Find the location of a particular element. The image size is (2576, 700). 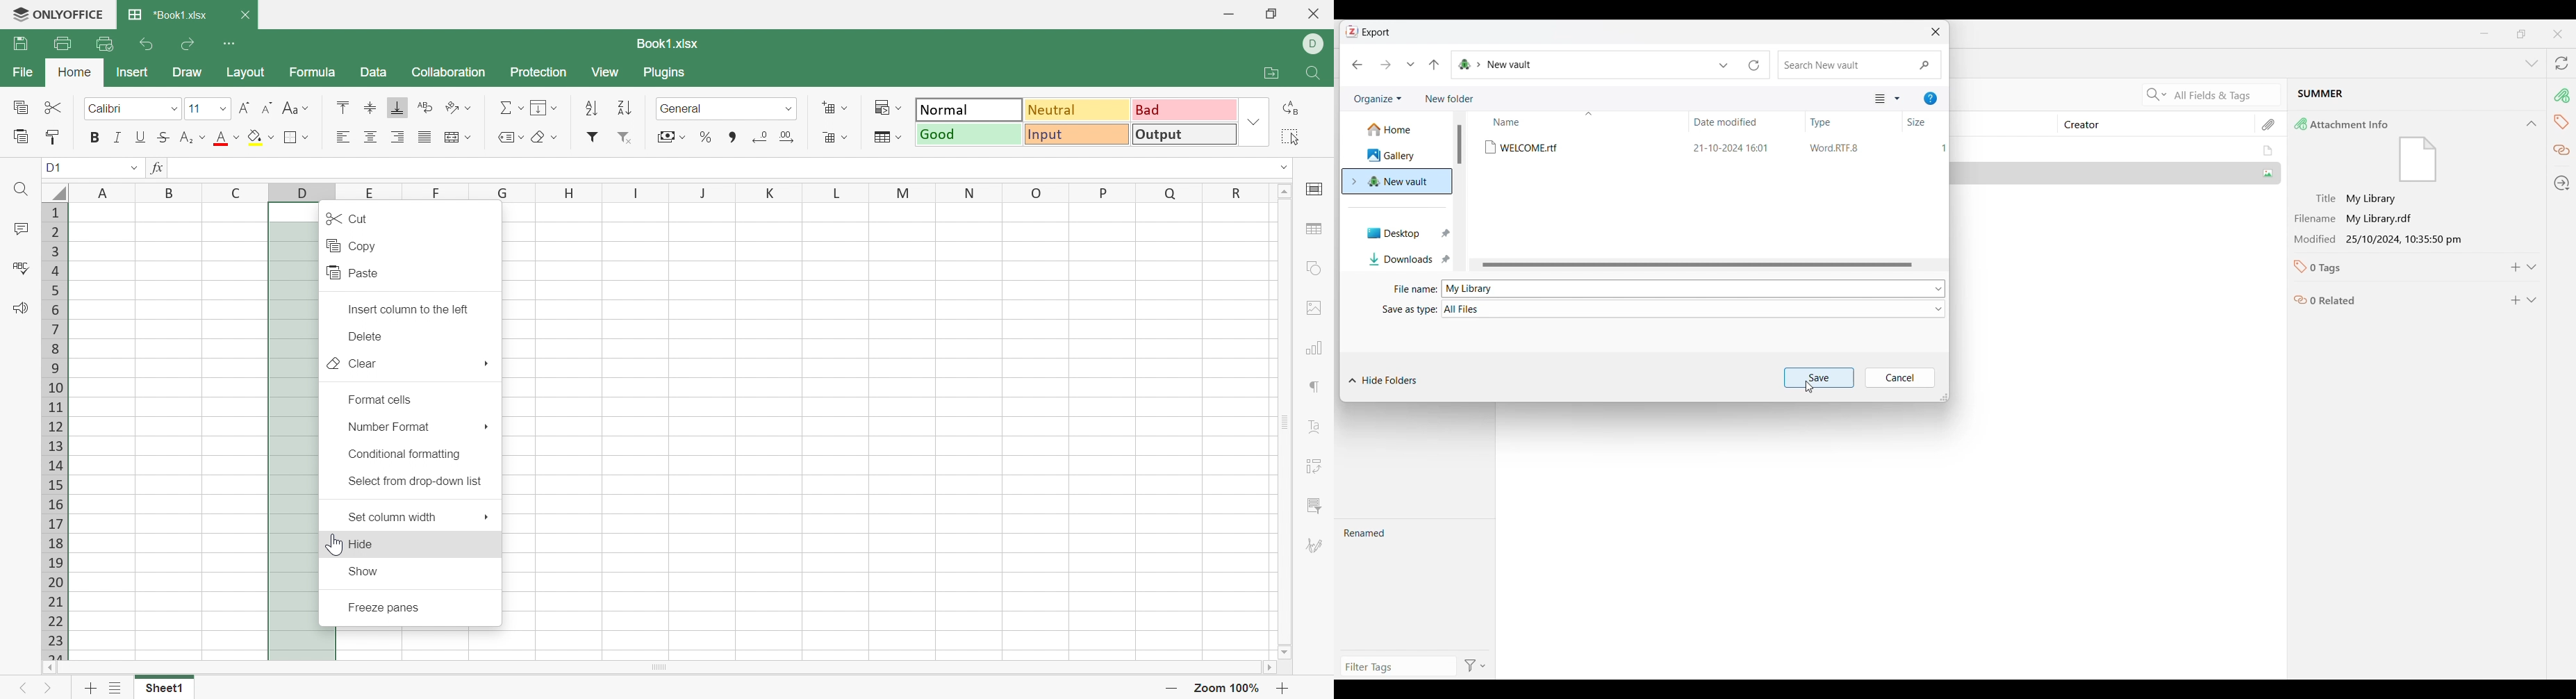

Filename : My library.rdf is located at coordinates (2393, 219).